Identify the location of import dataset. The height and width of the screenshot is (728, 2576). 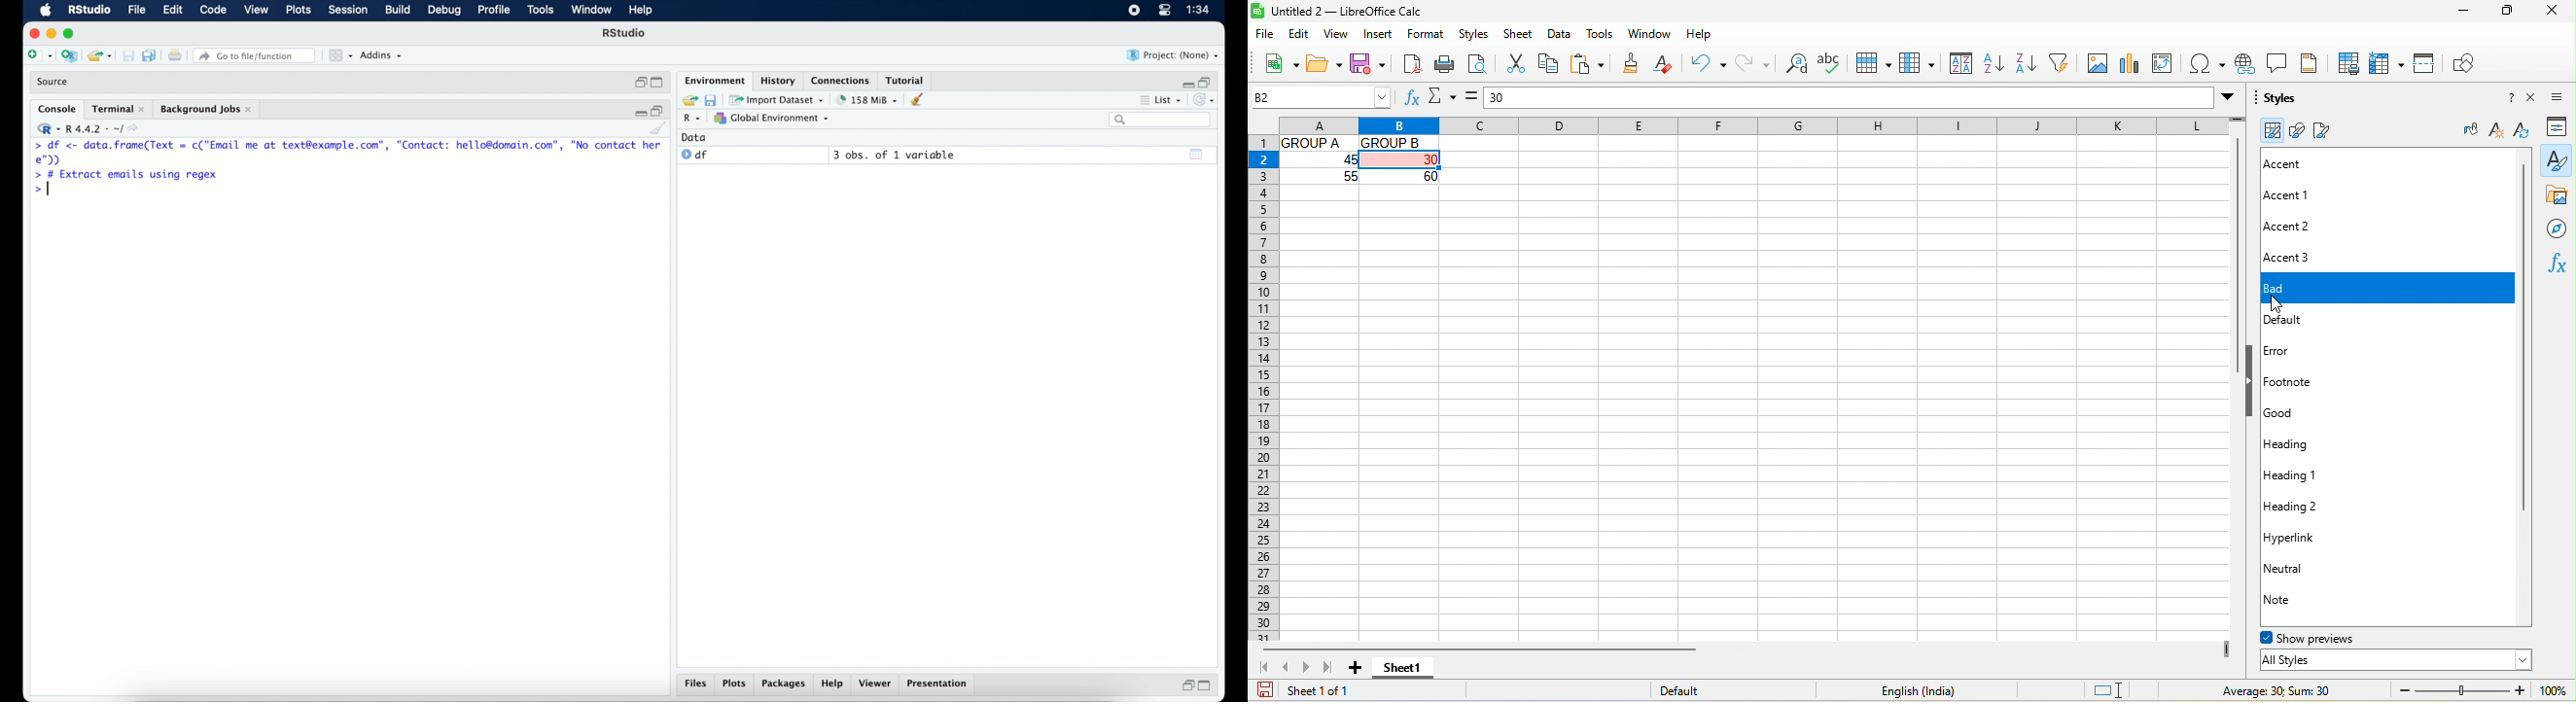
(779, 100).